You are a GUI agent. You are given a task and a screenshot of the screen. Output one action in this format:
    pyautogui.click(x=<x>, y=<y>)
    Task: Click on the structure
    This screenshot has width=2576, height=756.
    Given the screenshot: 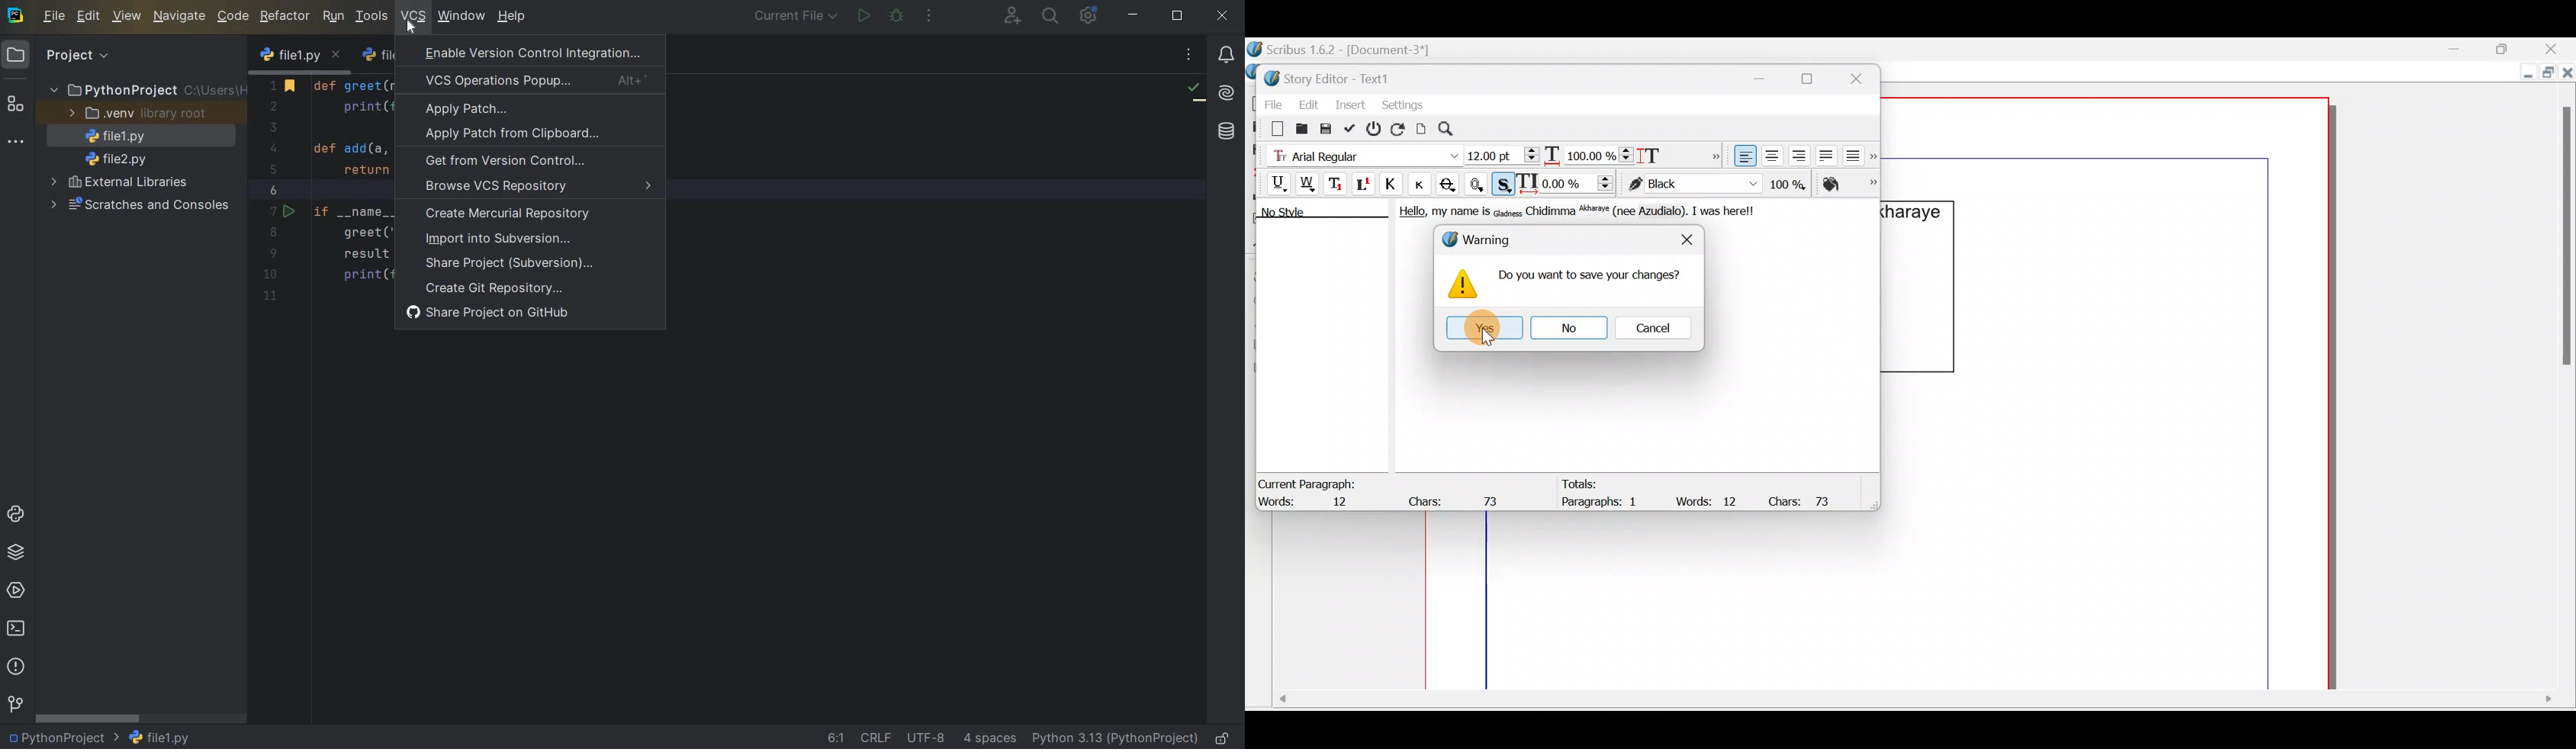 What is the action you would take?
    pyautogui.click(x=15, y=106)
    